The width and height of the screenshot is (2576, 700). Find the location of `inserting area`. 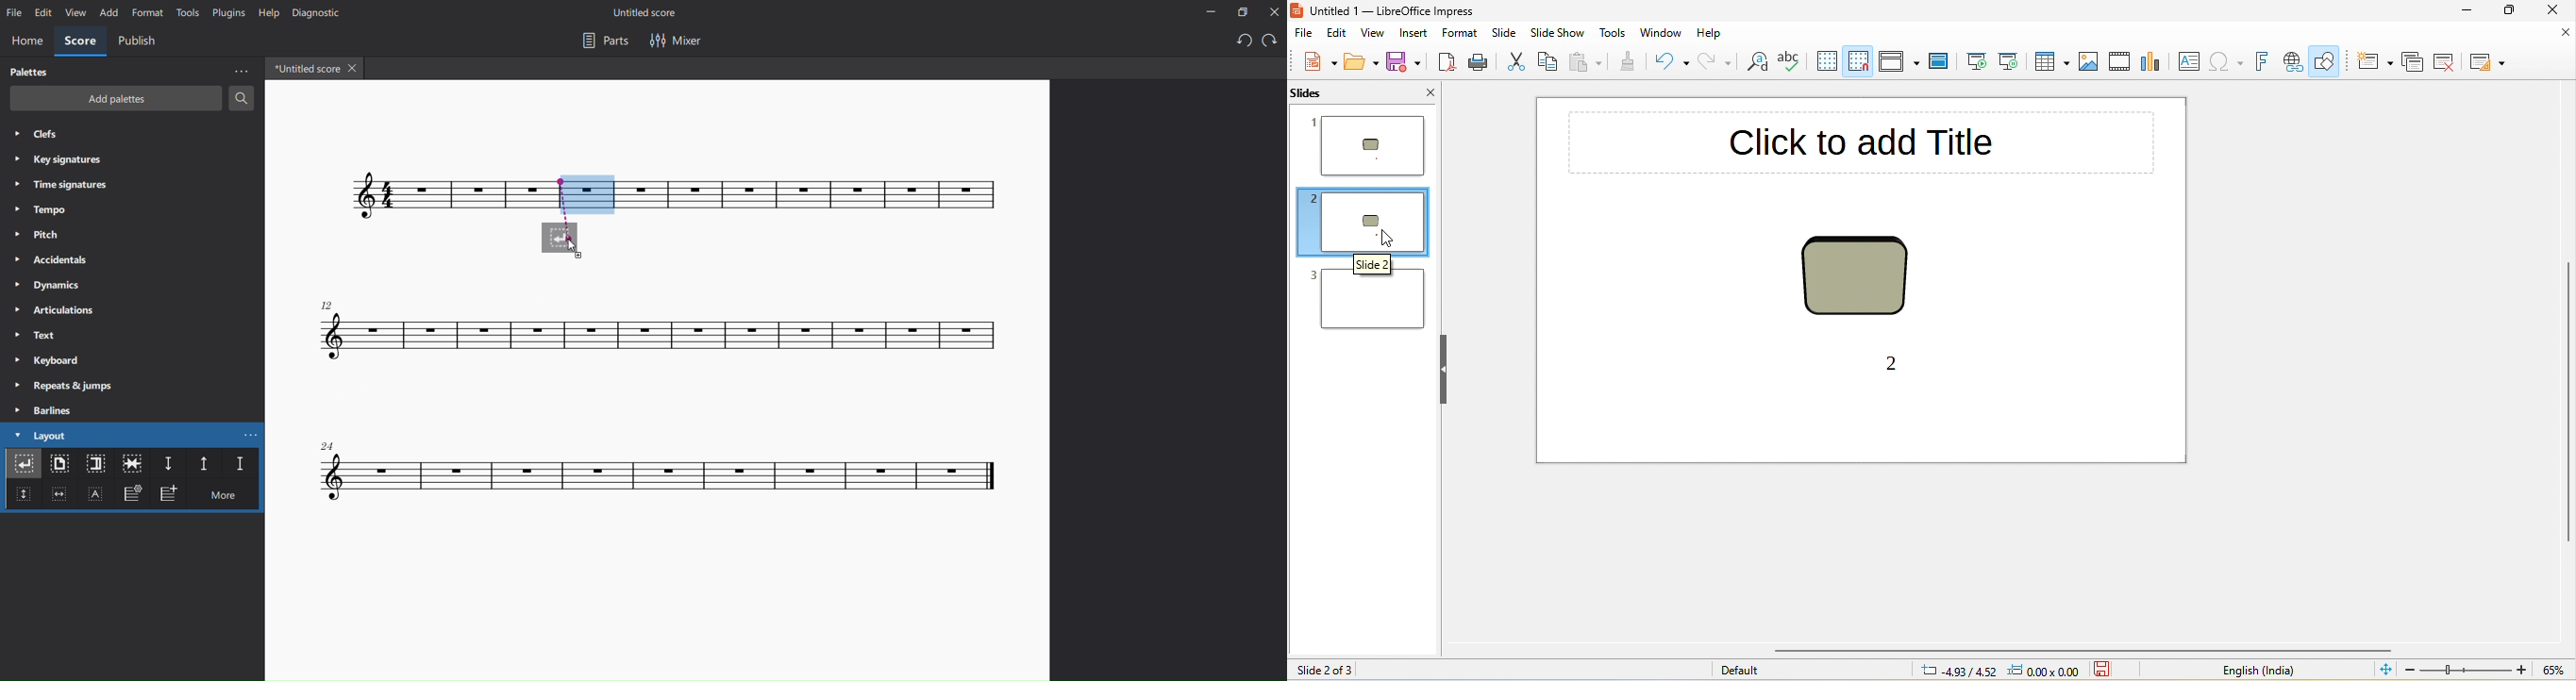

inserting area is located at coordinates (573, 216).